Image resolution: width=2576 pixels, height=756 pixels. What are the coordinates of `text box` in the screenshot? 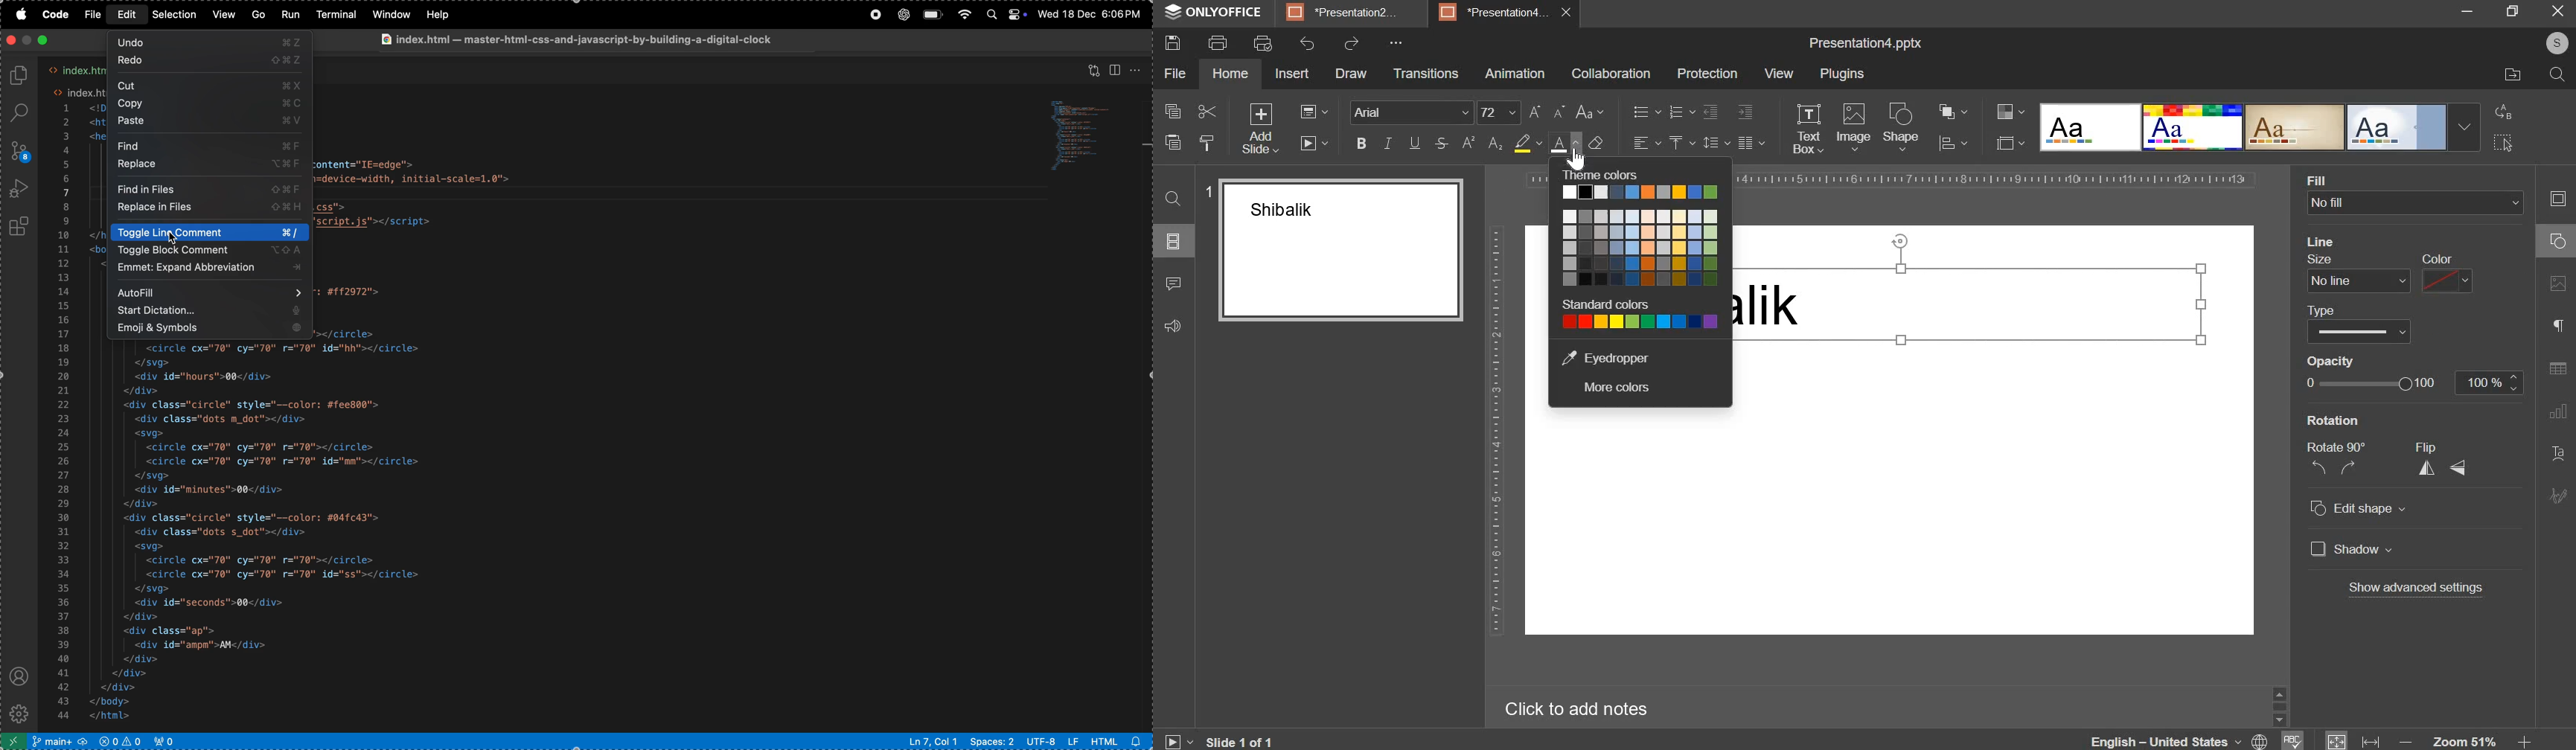 It's located at (1808, 129).